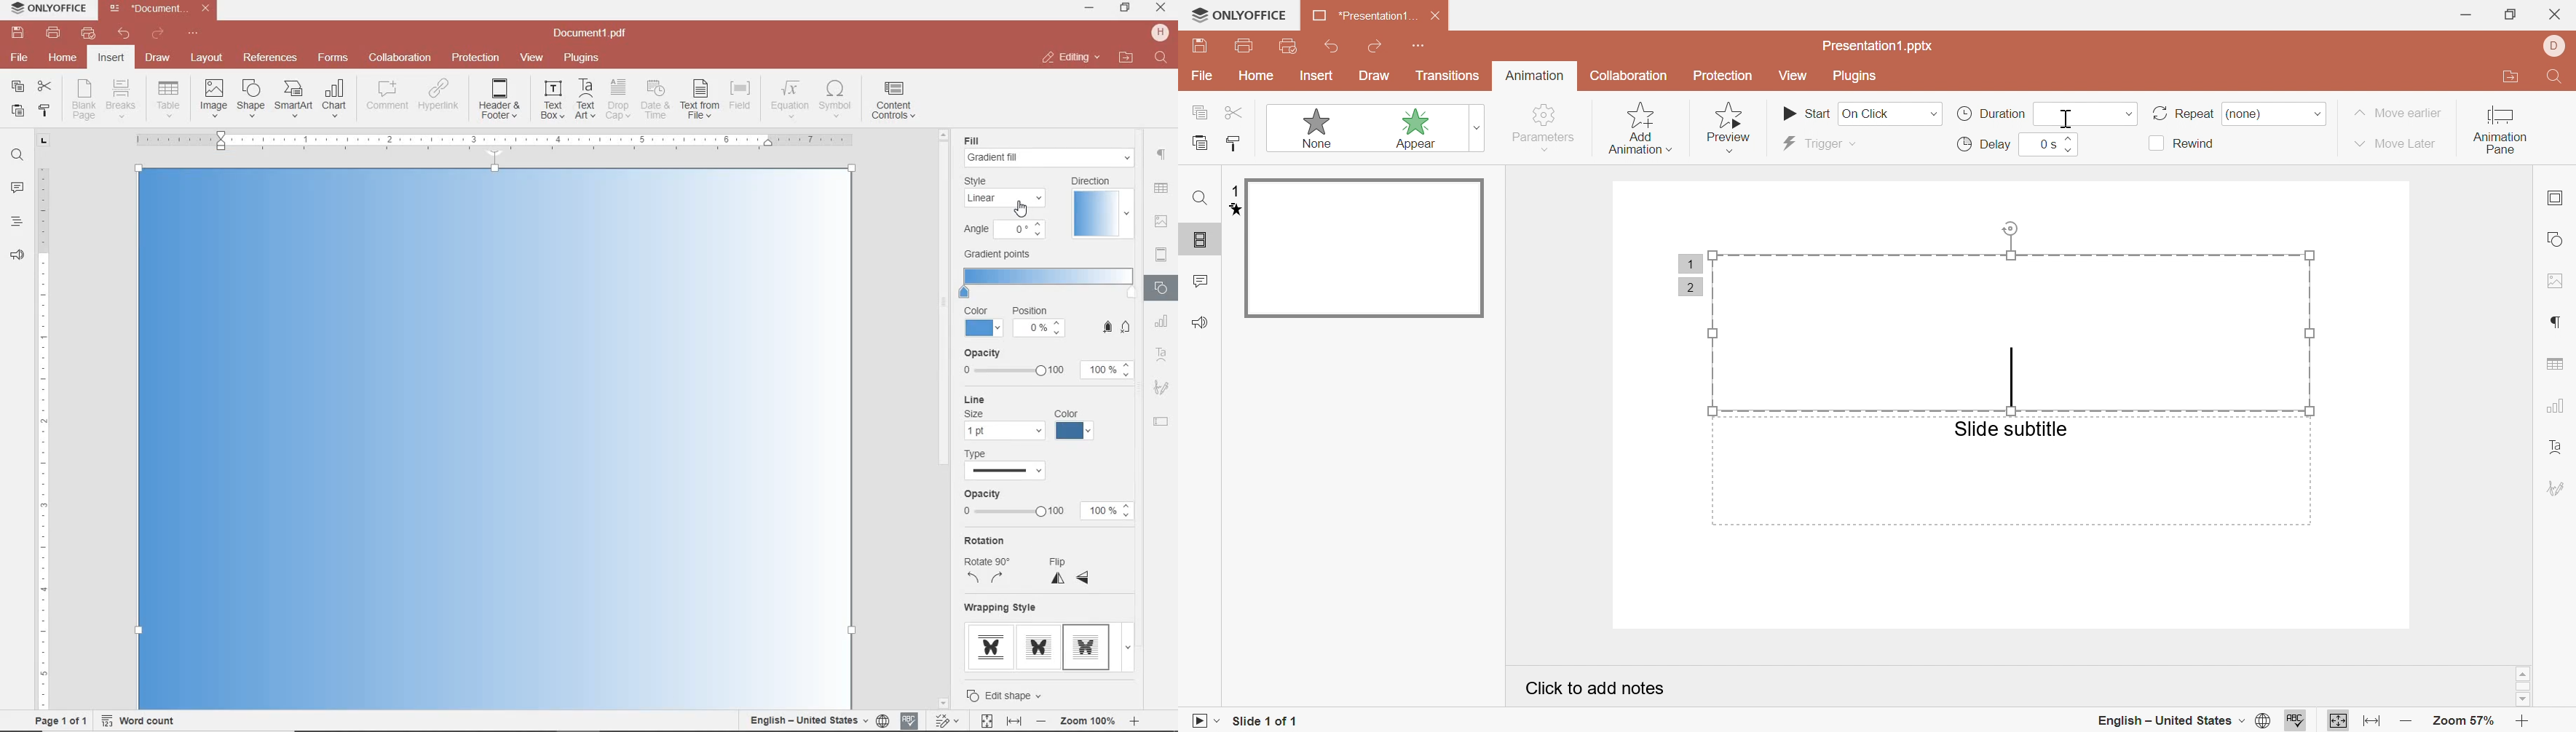  Describe the element at coordinates (2183, 144) in the screenshot. I see `rewind` at that location.